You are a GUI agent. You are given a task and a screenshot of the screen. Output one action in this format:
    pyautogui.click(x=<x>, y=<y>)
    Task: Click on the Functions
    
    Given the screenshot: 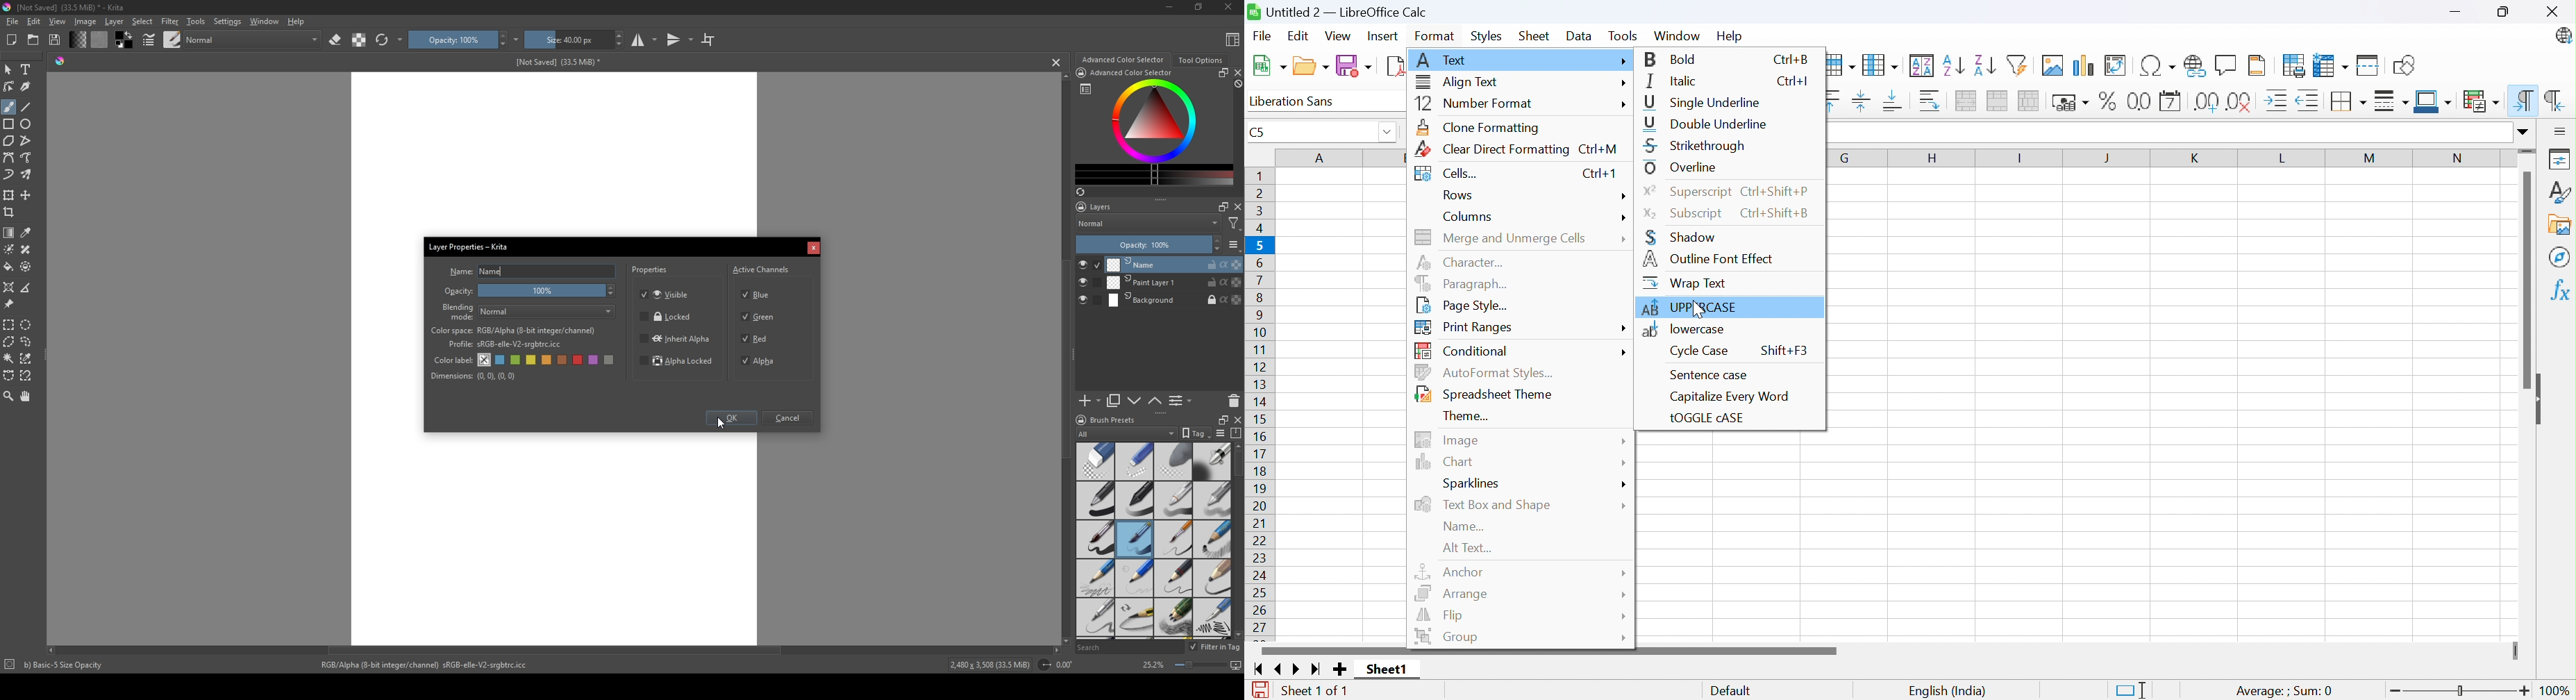 What is the action you would take?
    pyautogui.click(x=2561, y=288)
    